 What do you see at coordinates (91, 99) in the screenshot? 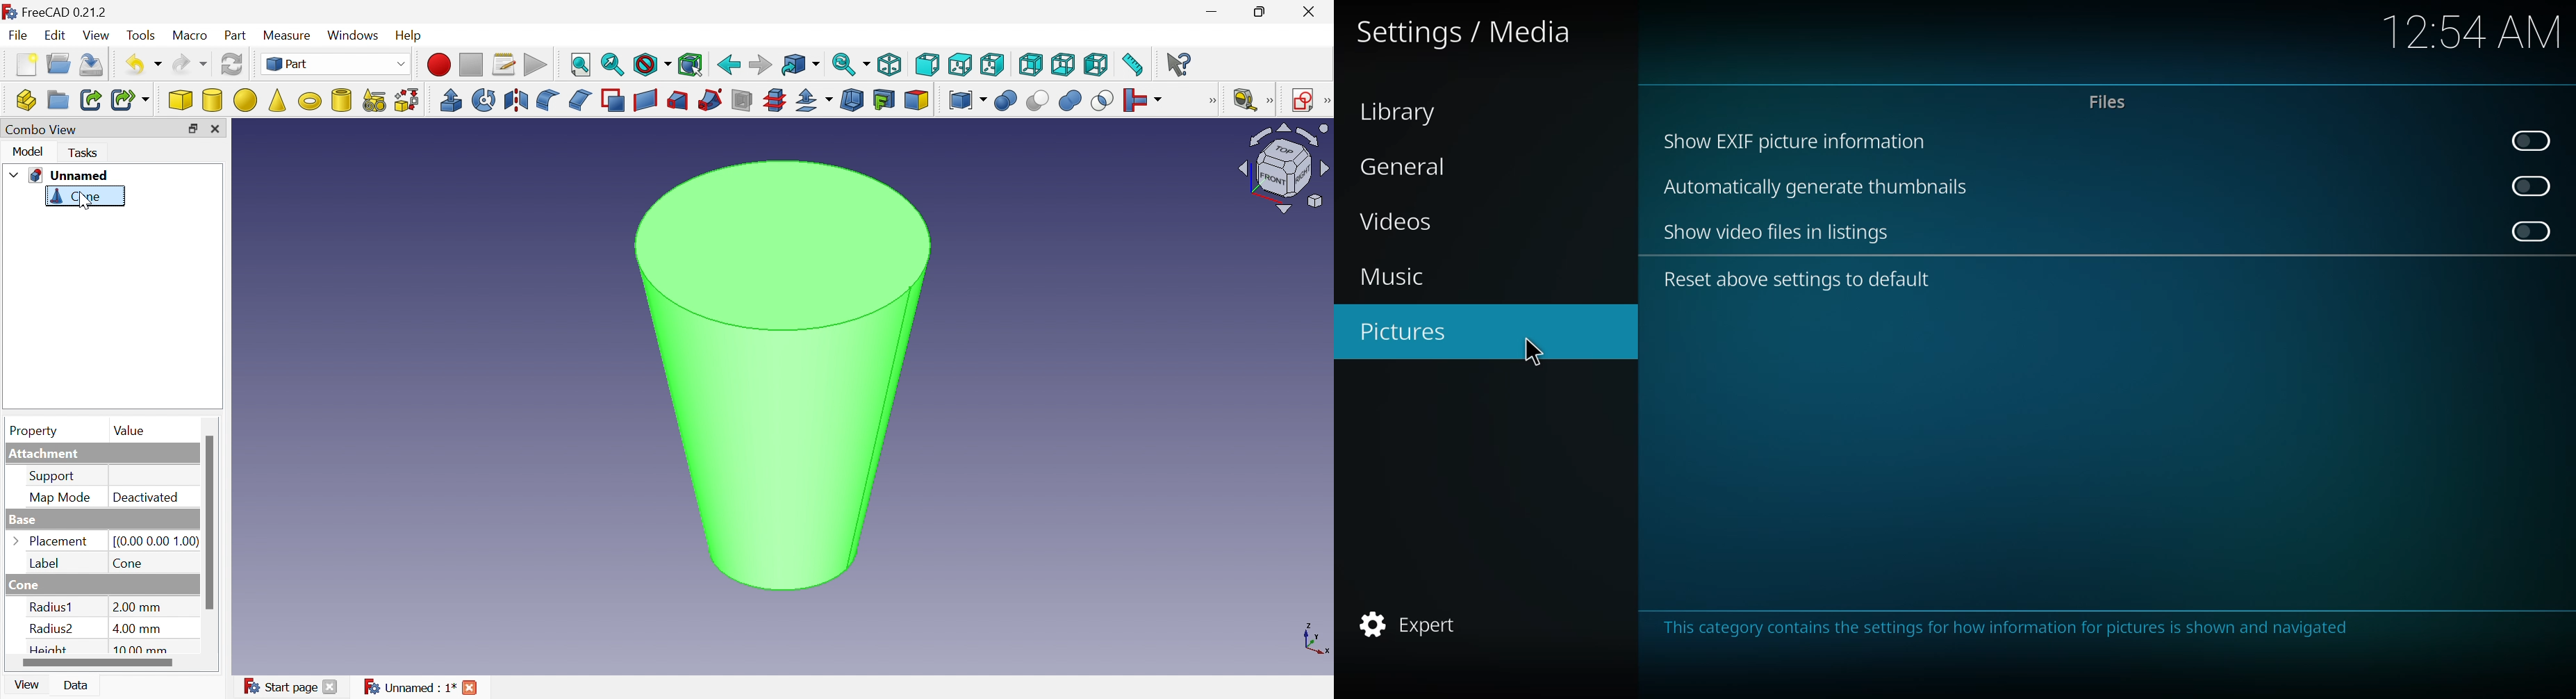
I see `Make link` at bounding box center [91, 99].